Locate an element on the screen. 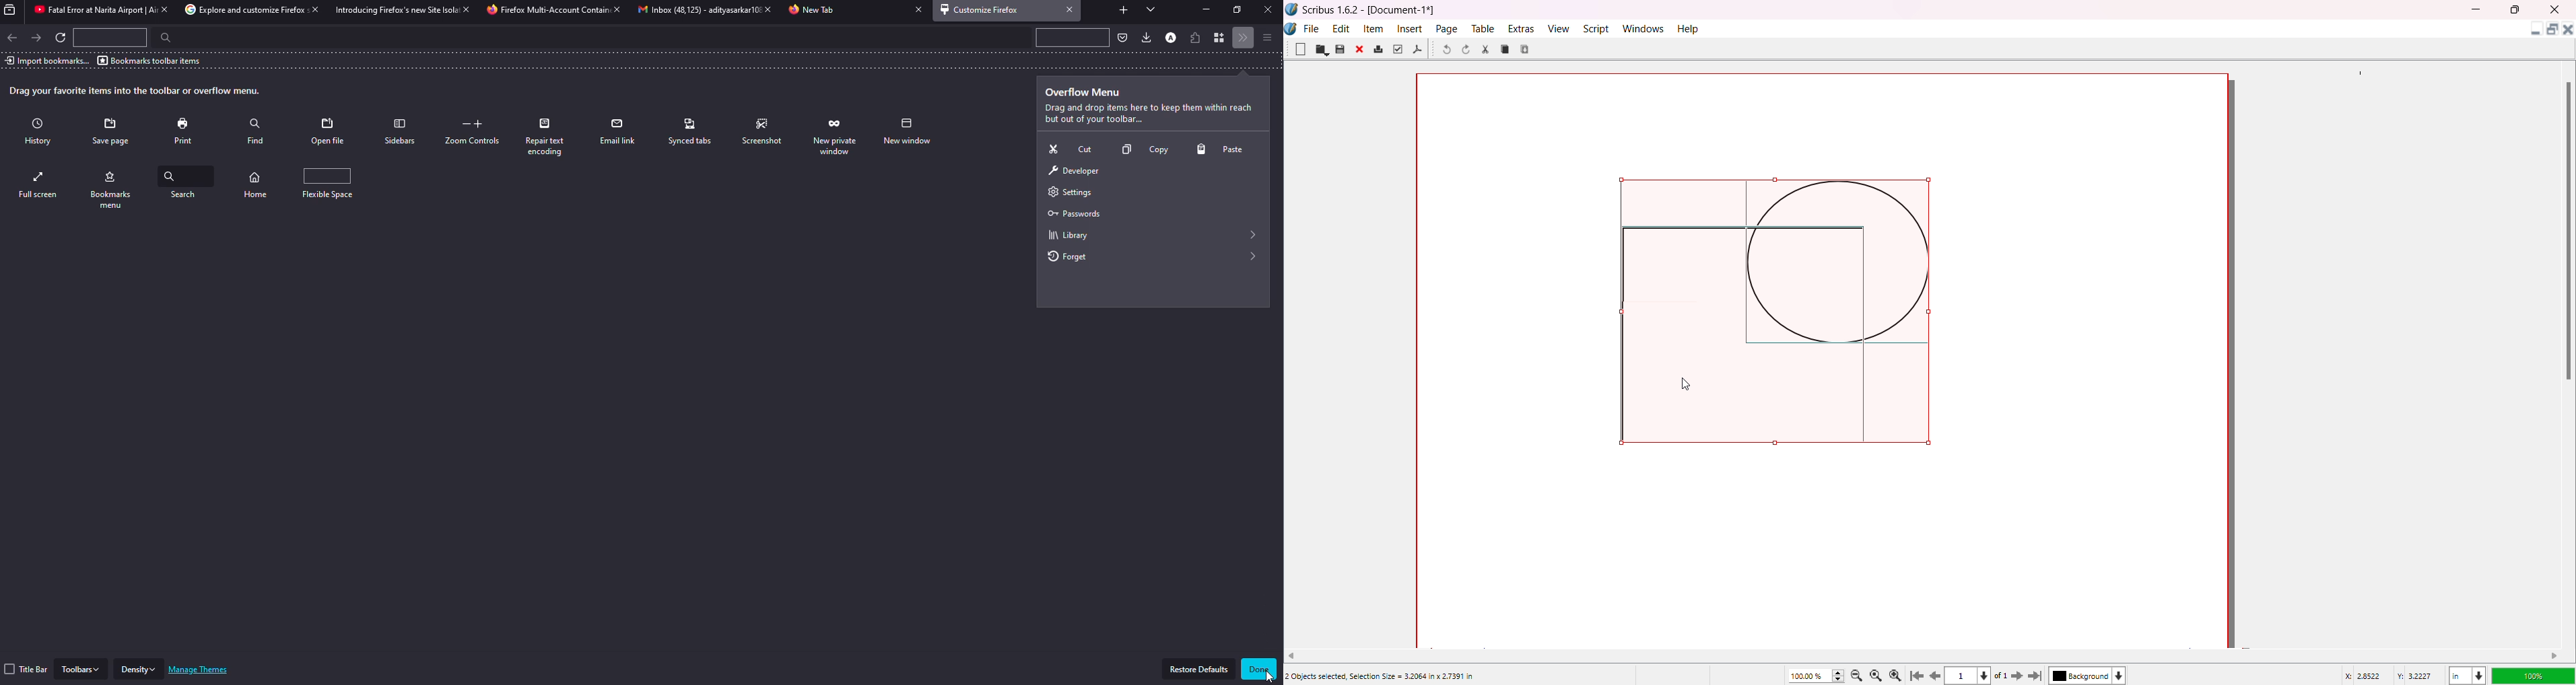 The width and height of the screenshot is (2576, 700). Preflight Verifier is located at coordinates (1397, 49).